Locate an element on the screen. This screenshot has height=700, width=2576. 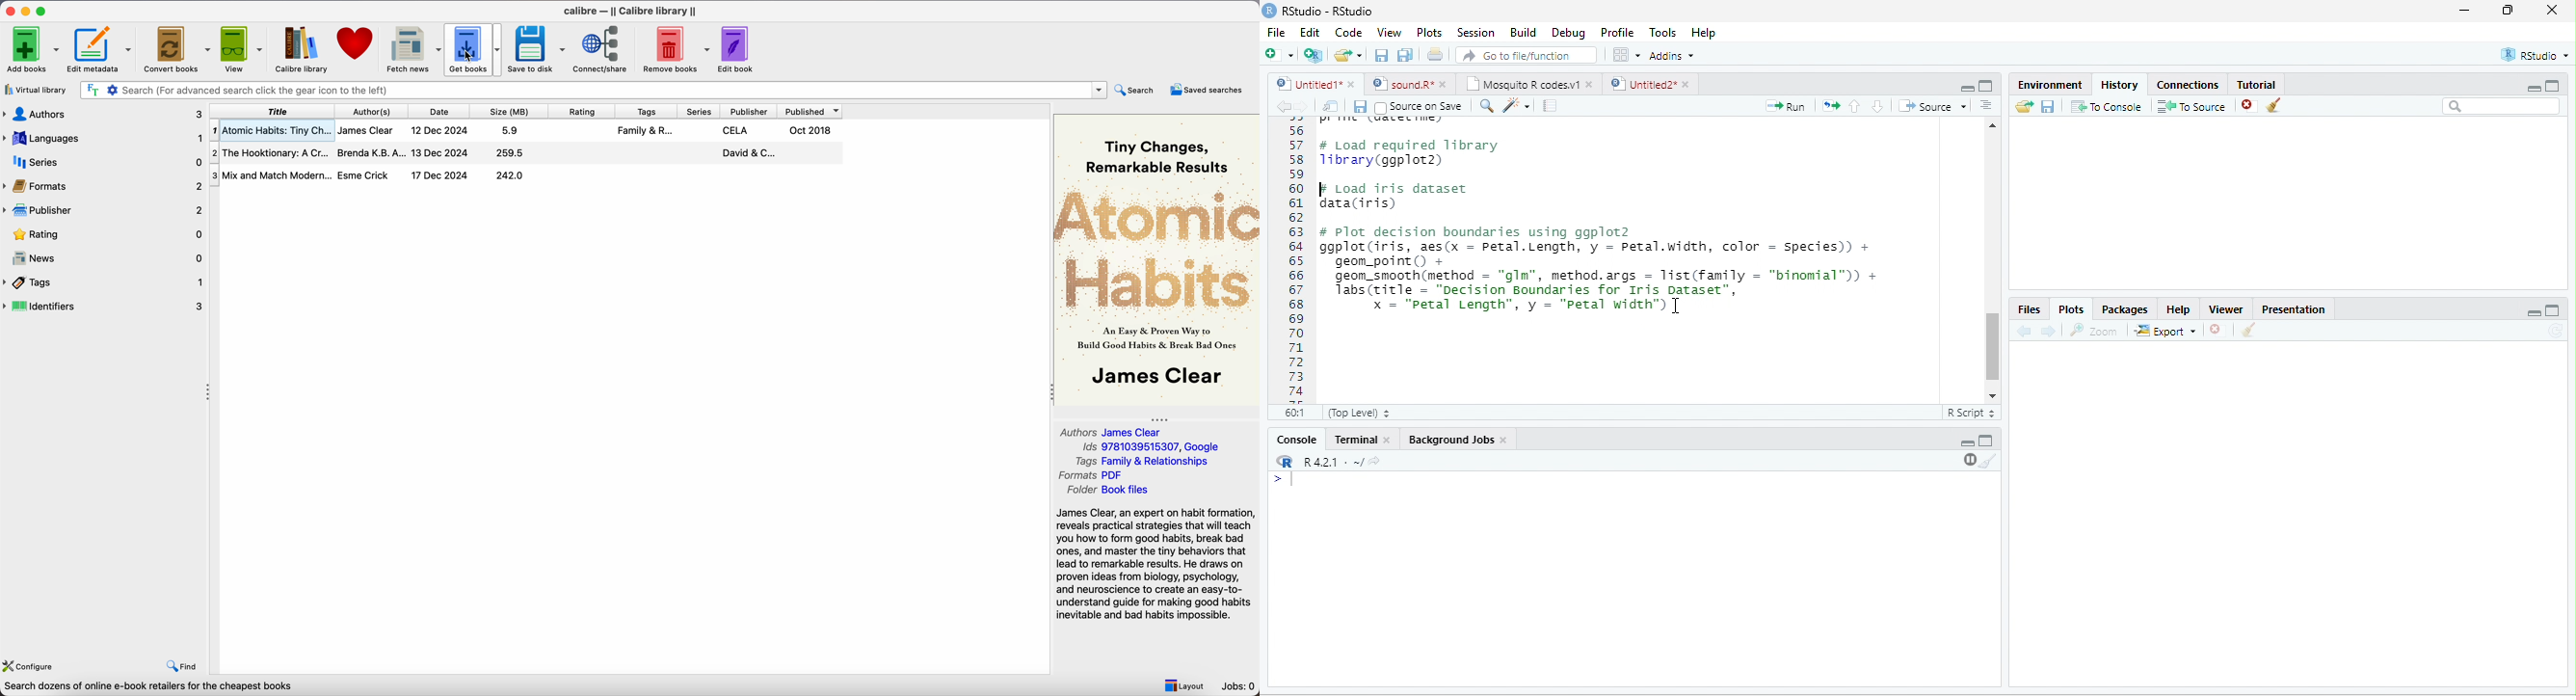
Tools is located at coordinates (1664, 33).